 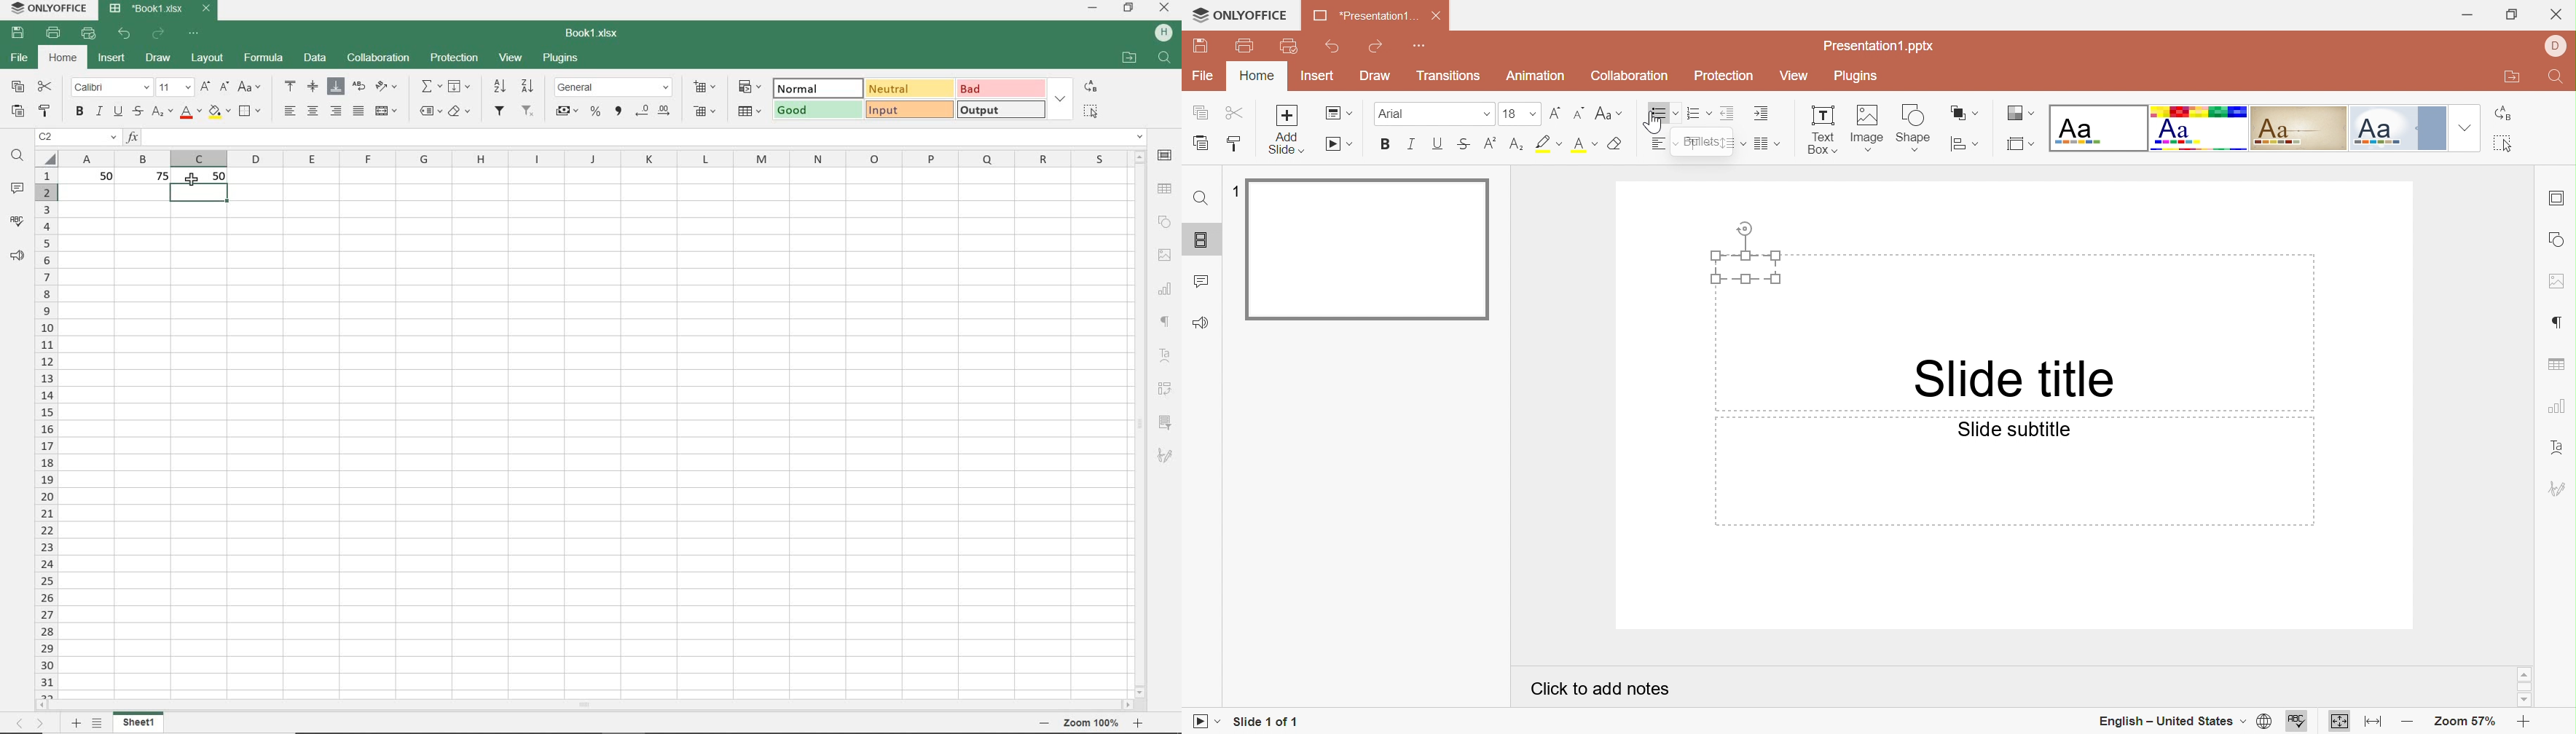 What do you see at coordinates (2557, 13) in the screenshot?
I see `Close` at bounding box center [2557, 13].